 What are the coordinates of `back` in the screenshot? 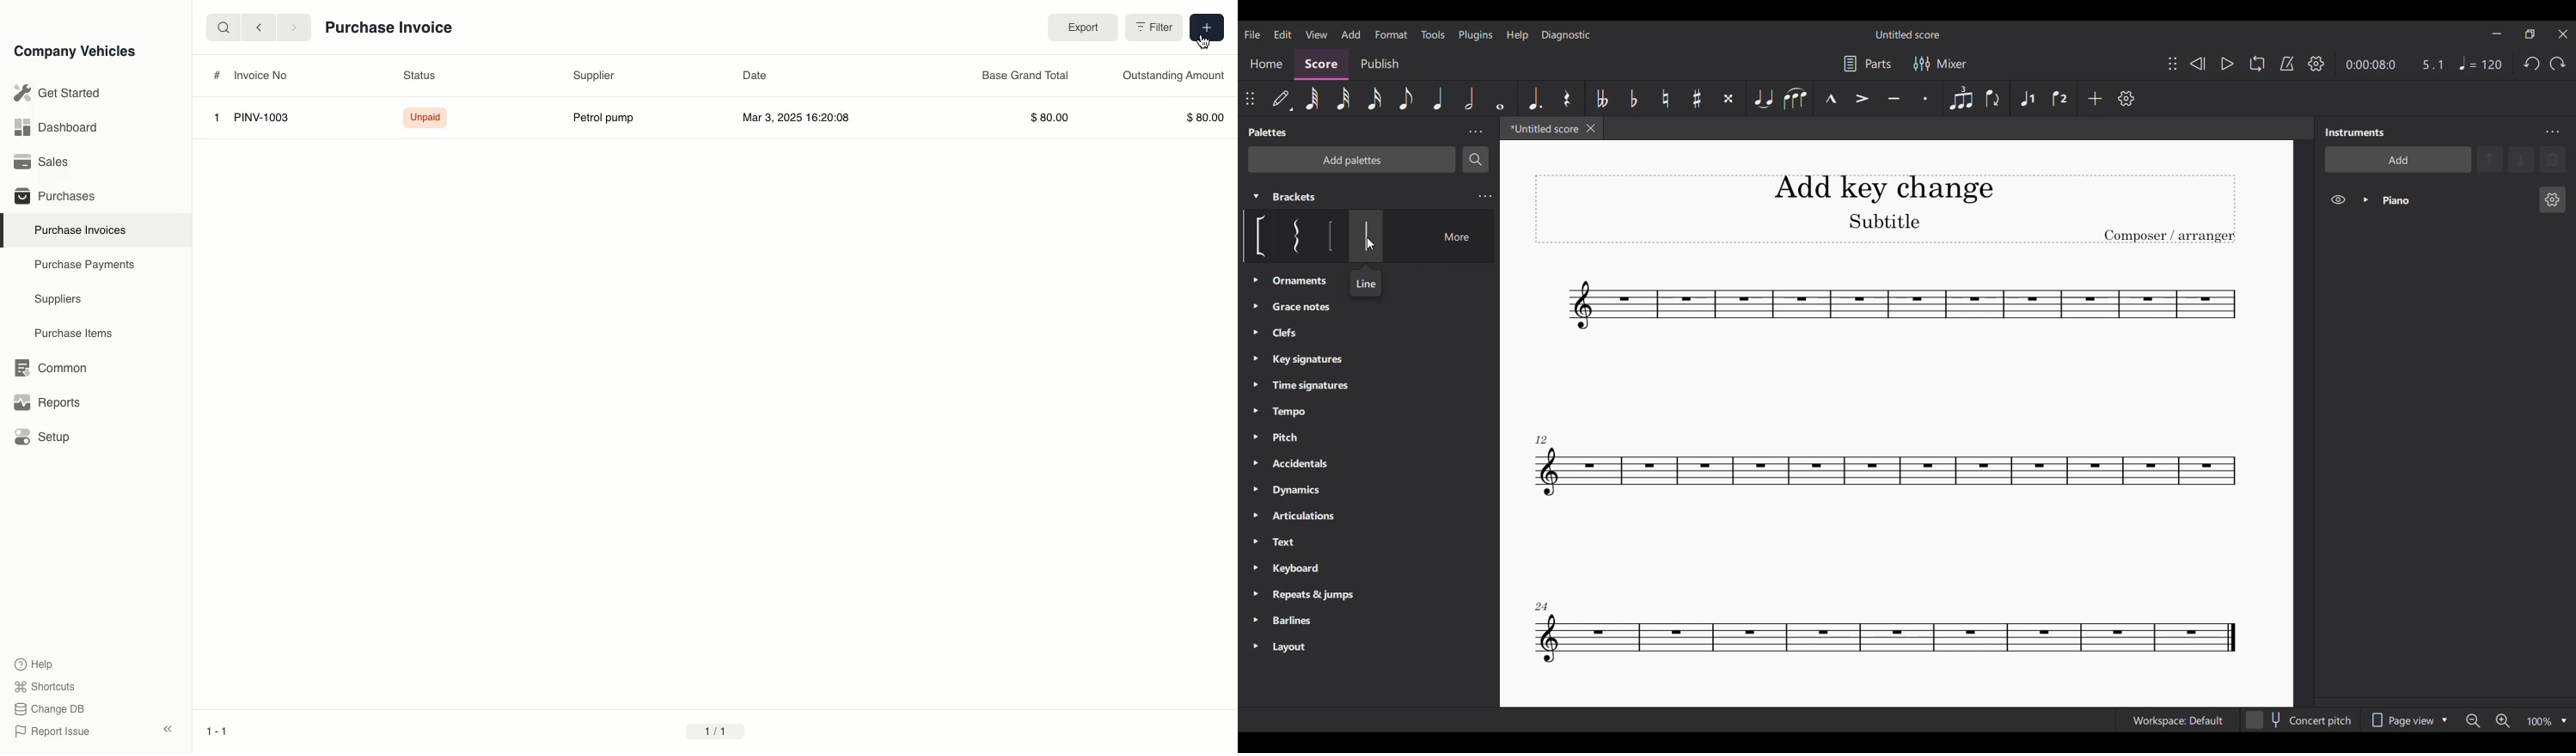 It's located at (259, 28).